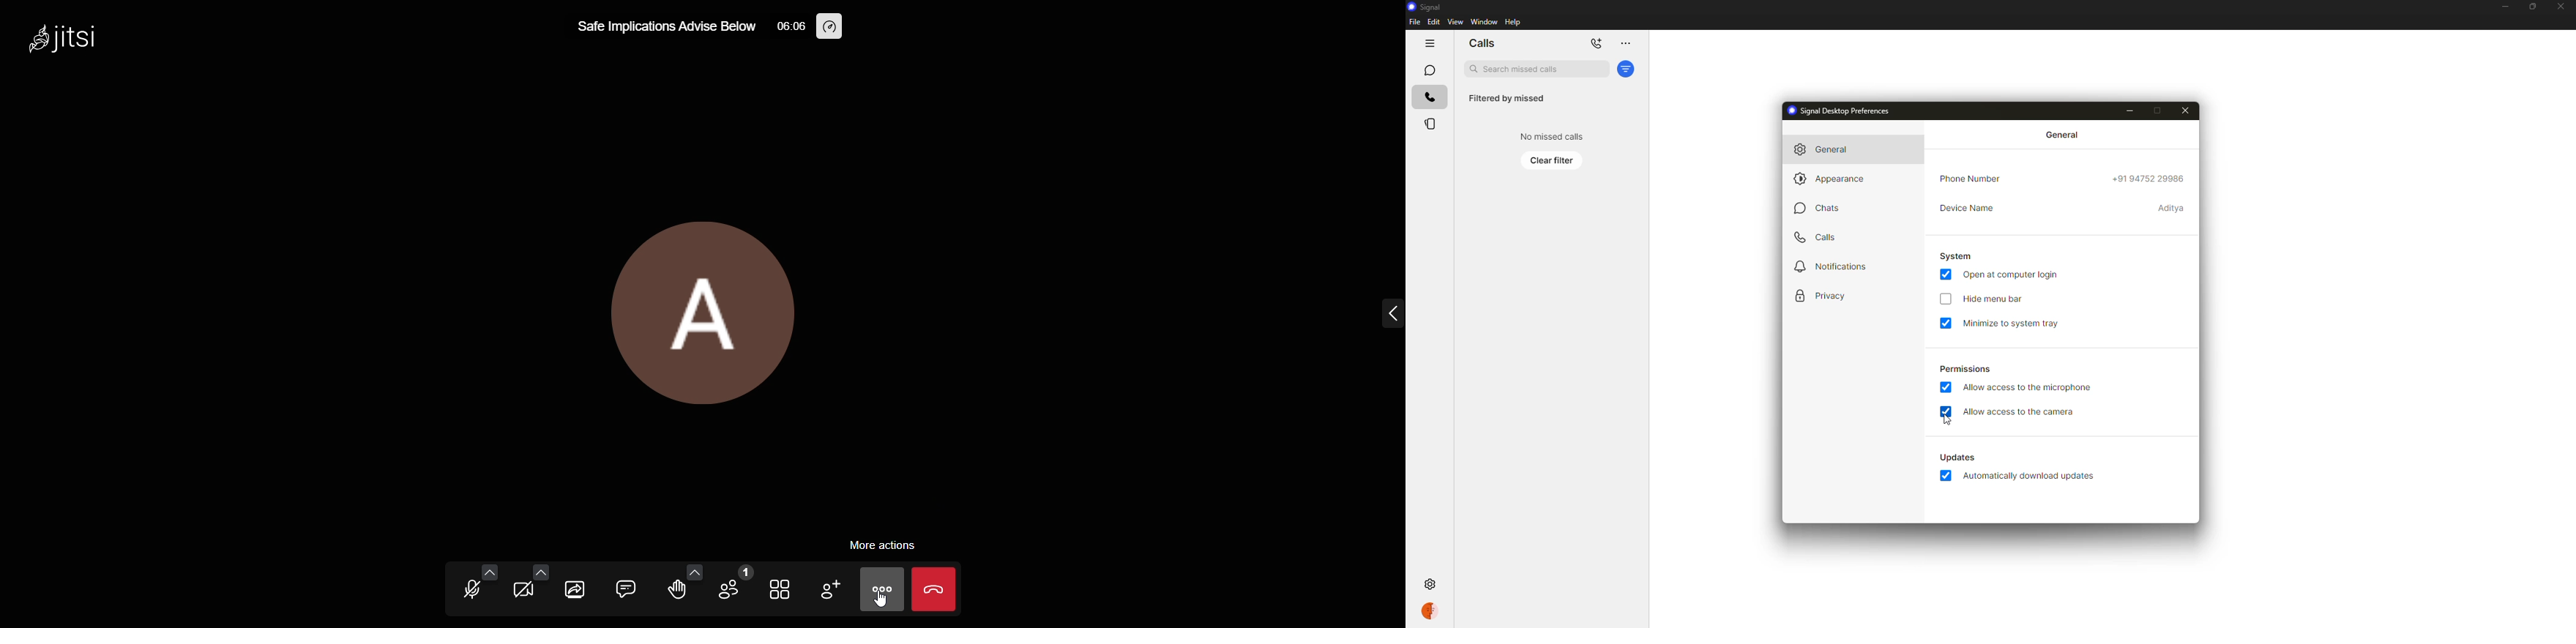 The height and width of the screenshot is (644, 2576). What do you see at coordinates (1434, 22) in the screenshot?
I see `edit` at bounding box center [1434, 22].